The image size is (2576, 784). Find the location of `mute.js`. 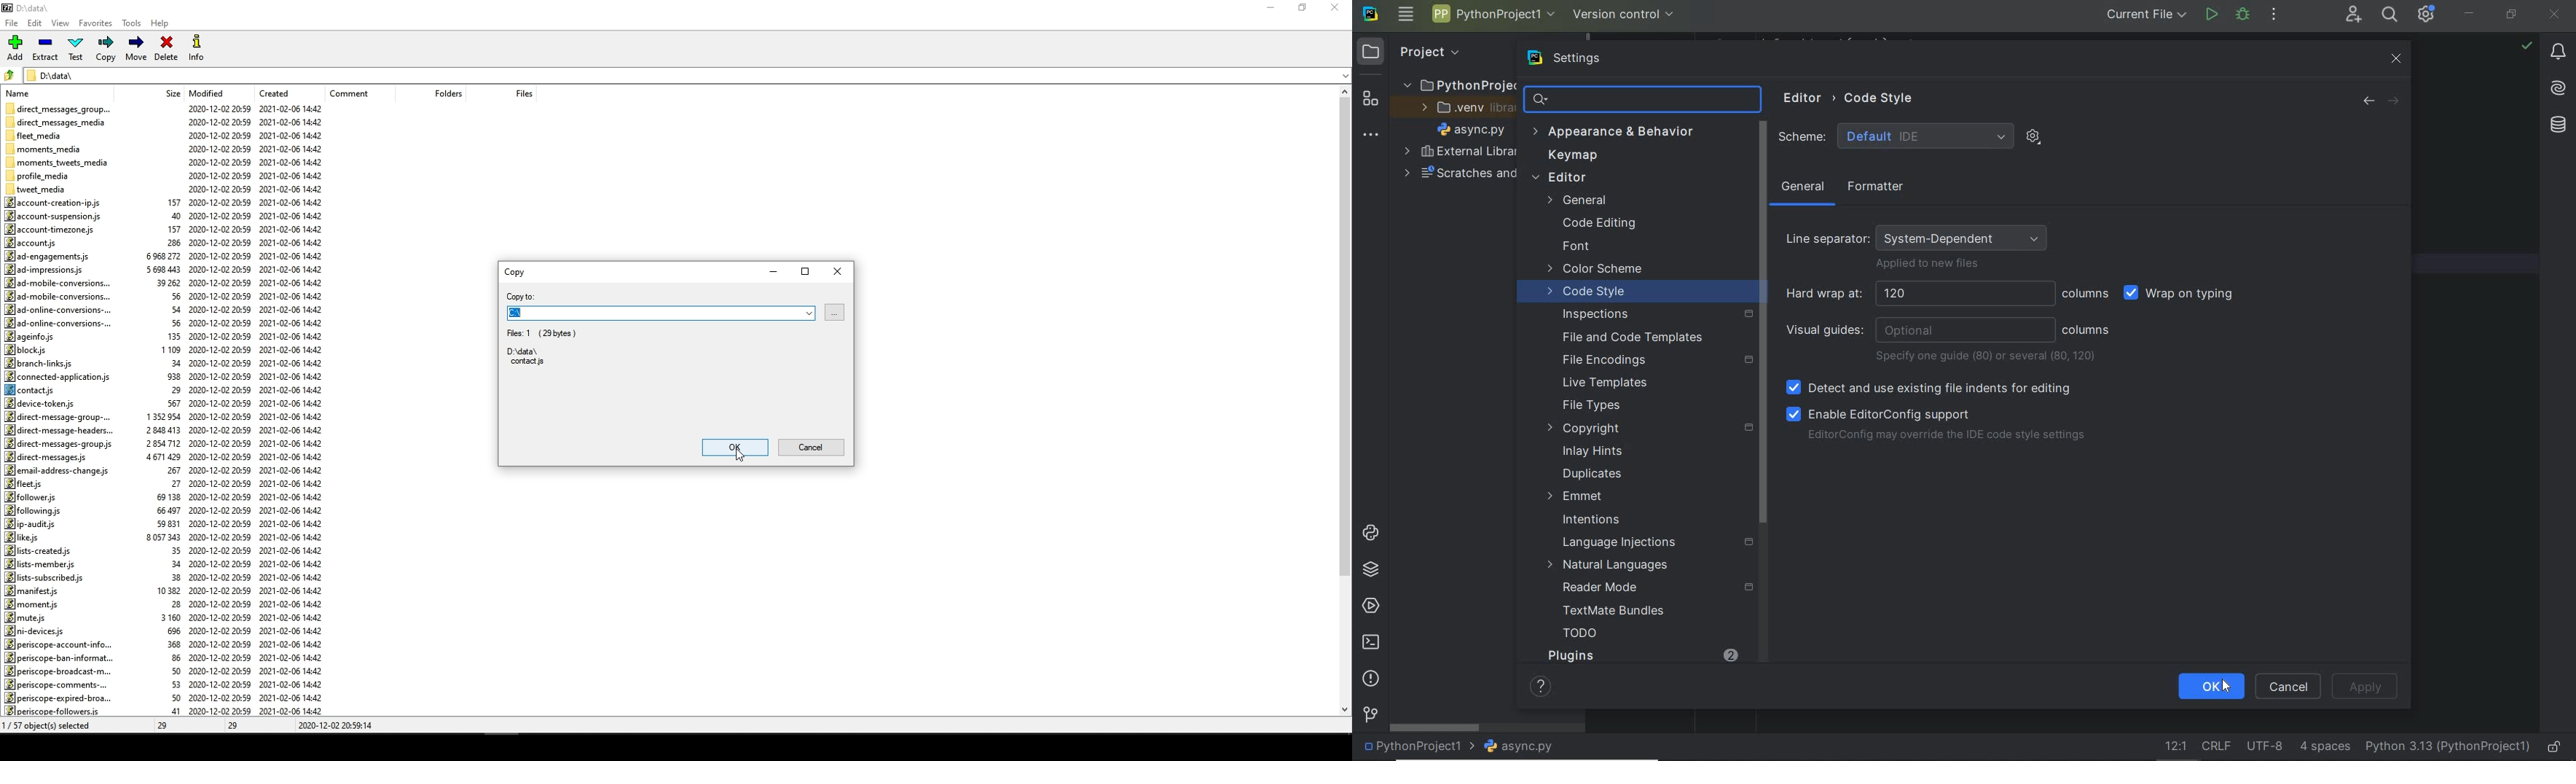

mute.js is located at coordinates (26, 617).